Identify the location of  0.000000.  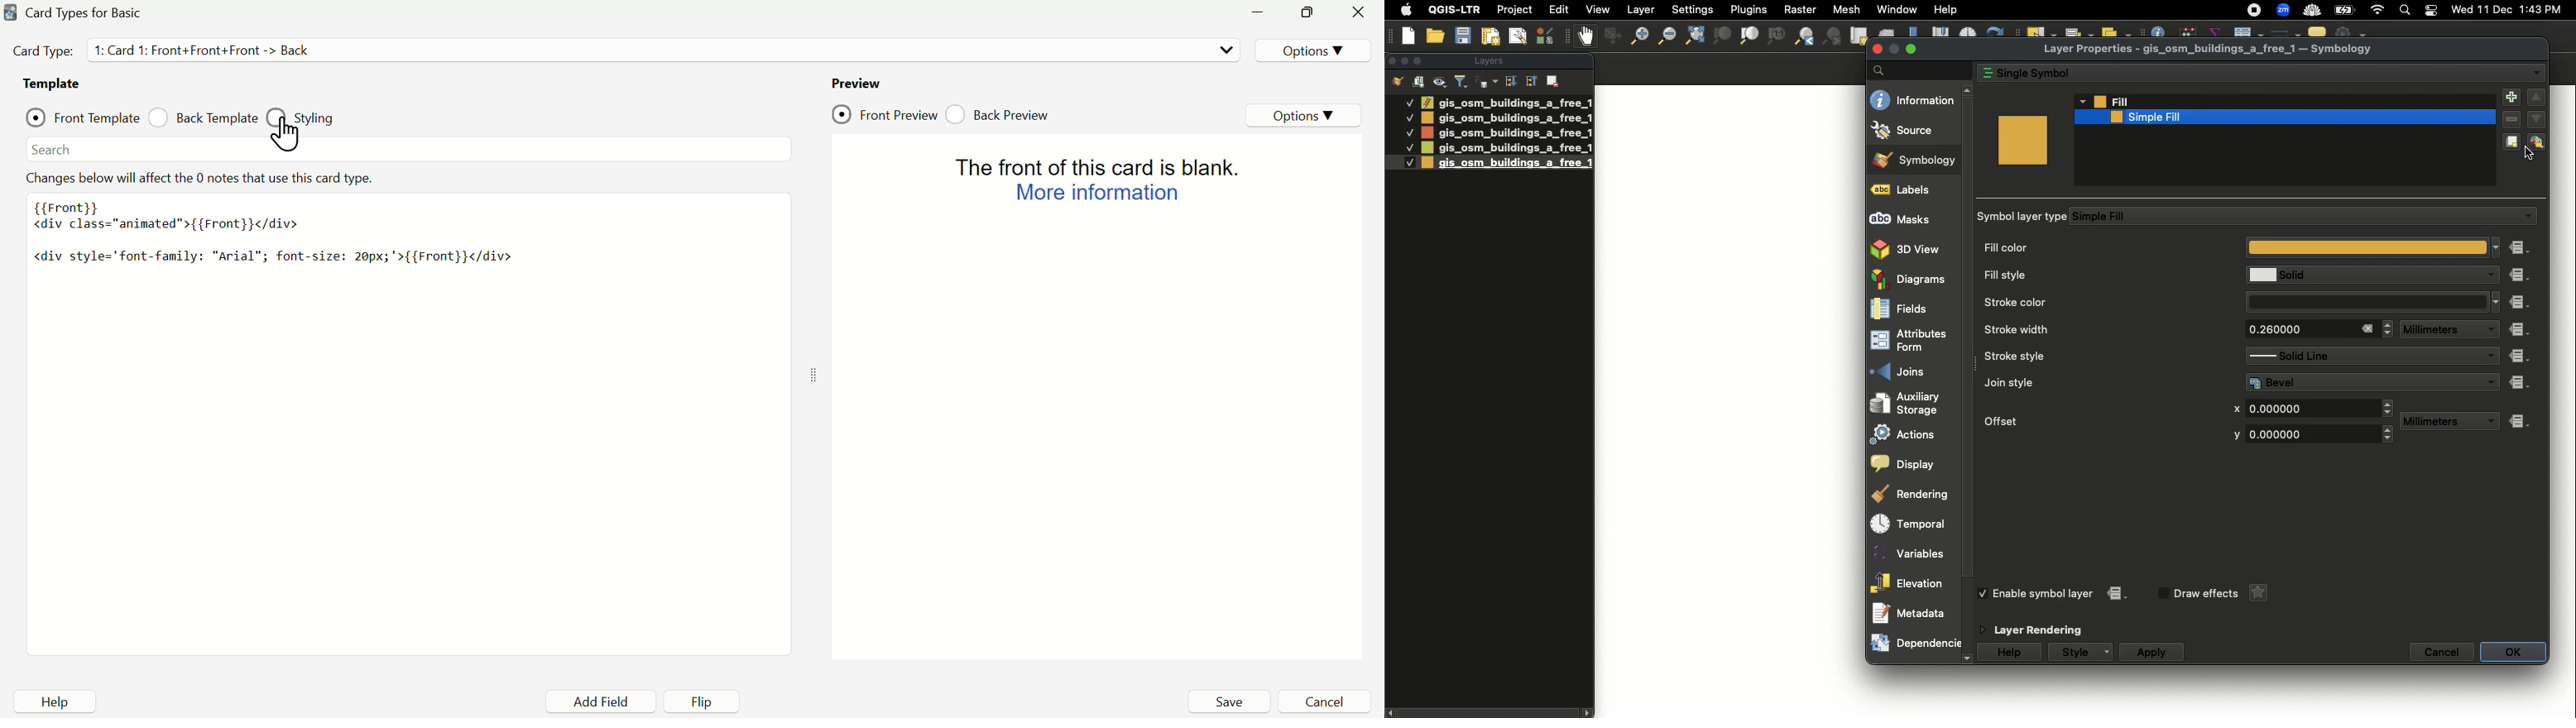
(2310, 407).